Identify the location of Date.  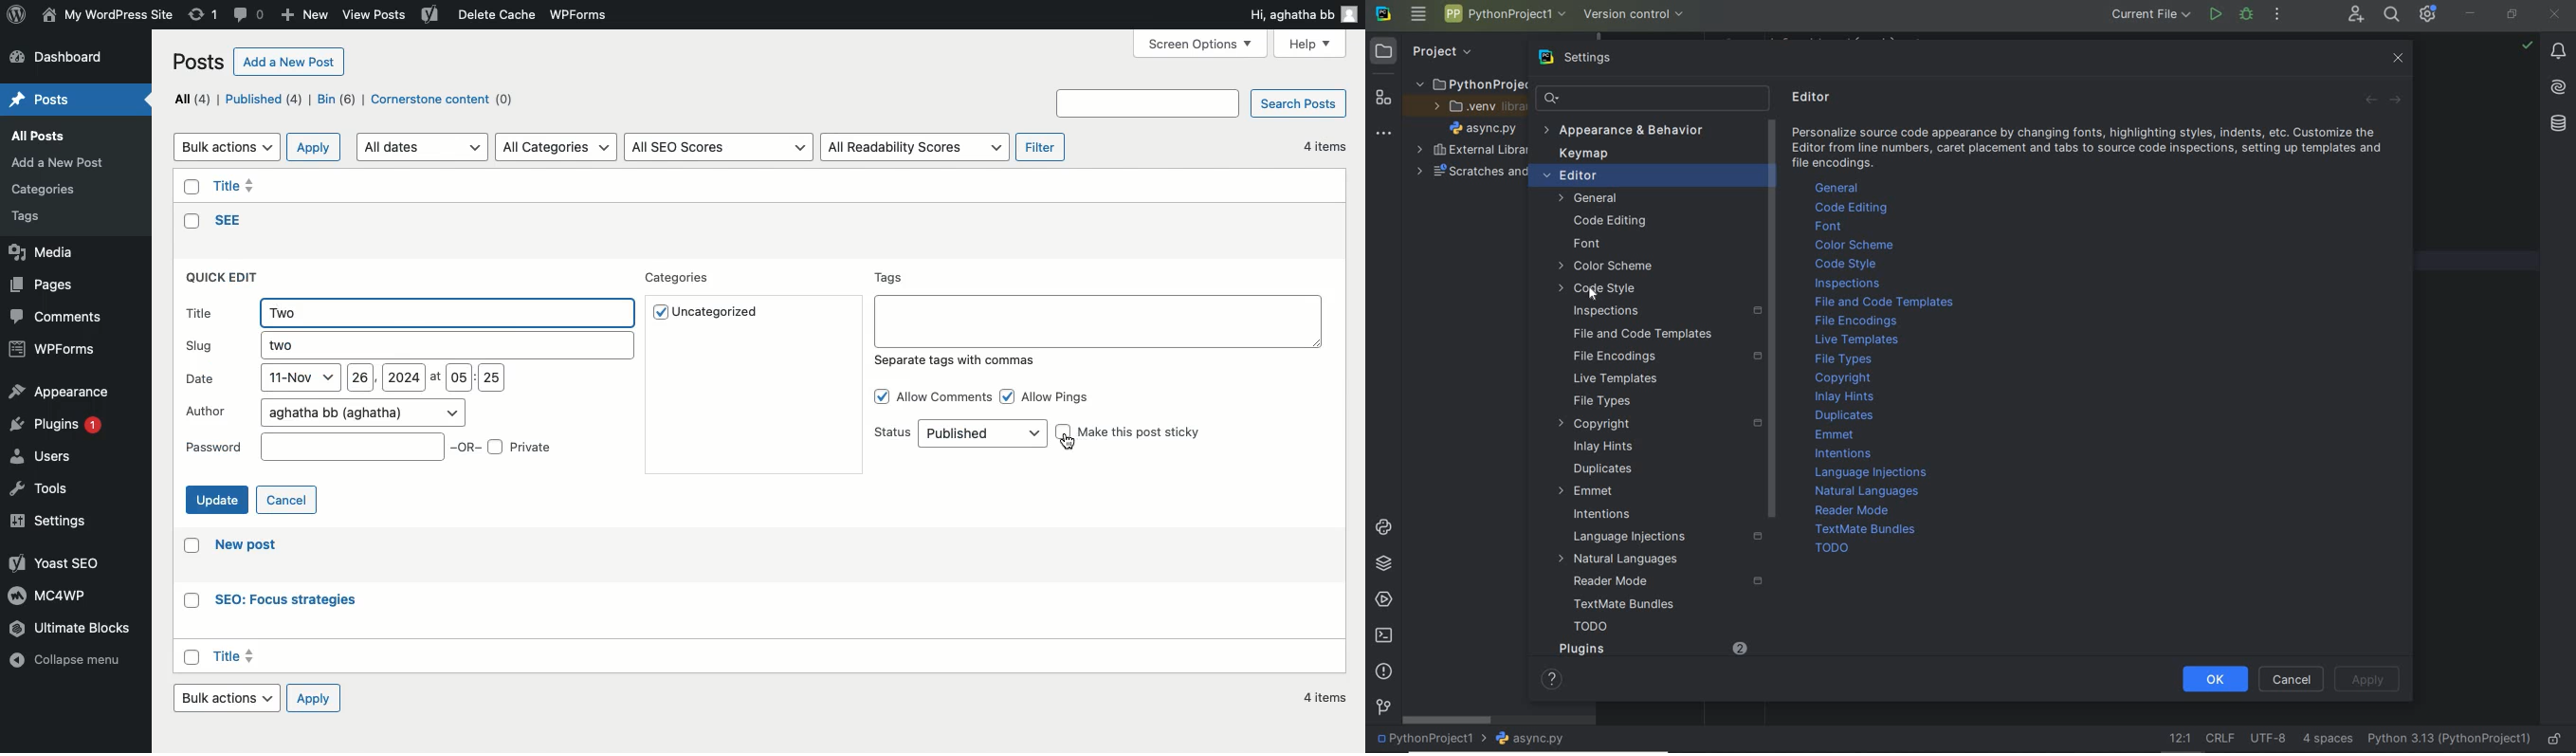
(343, 380).